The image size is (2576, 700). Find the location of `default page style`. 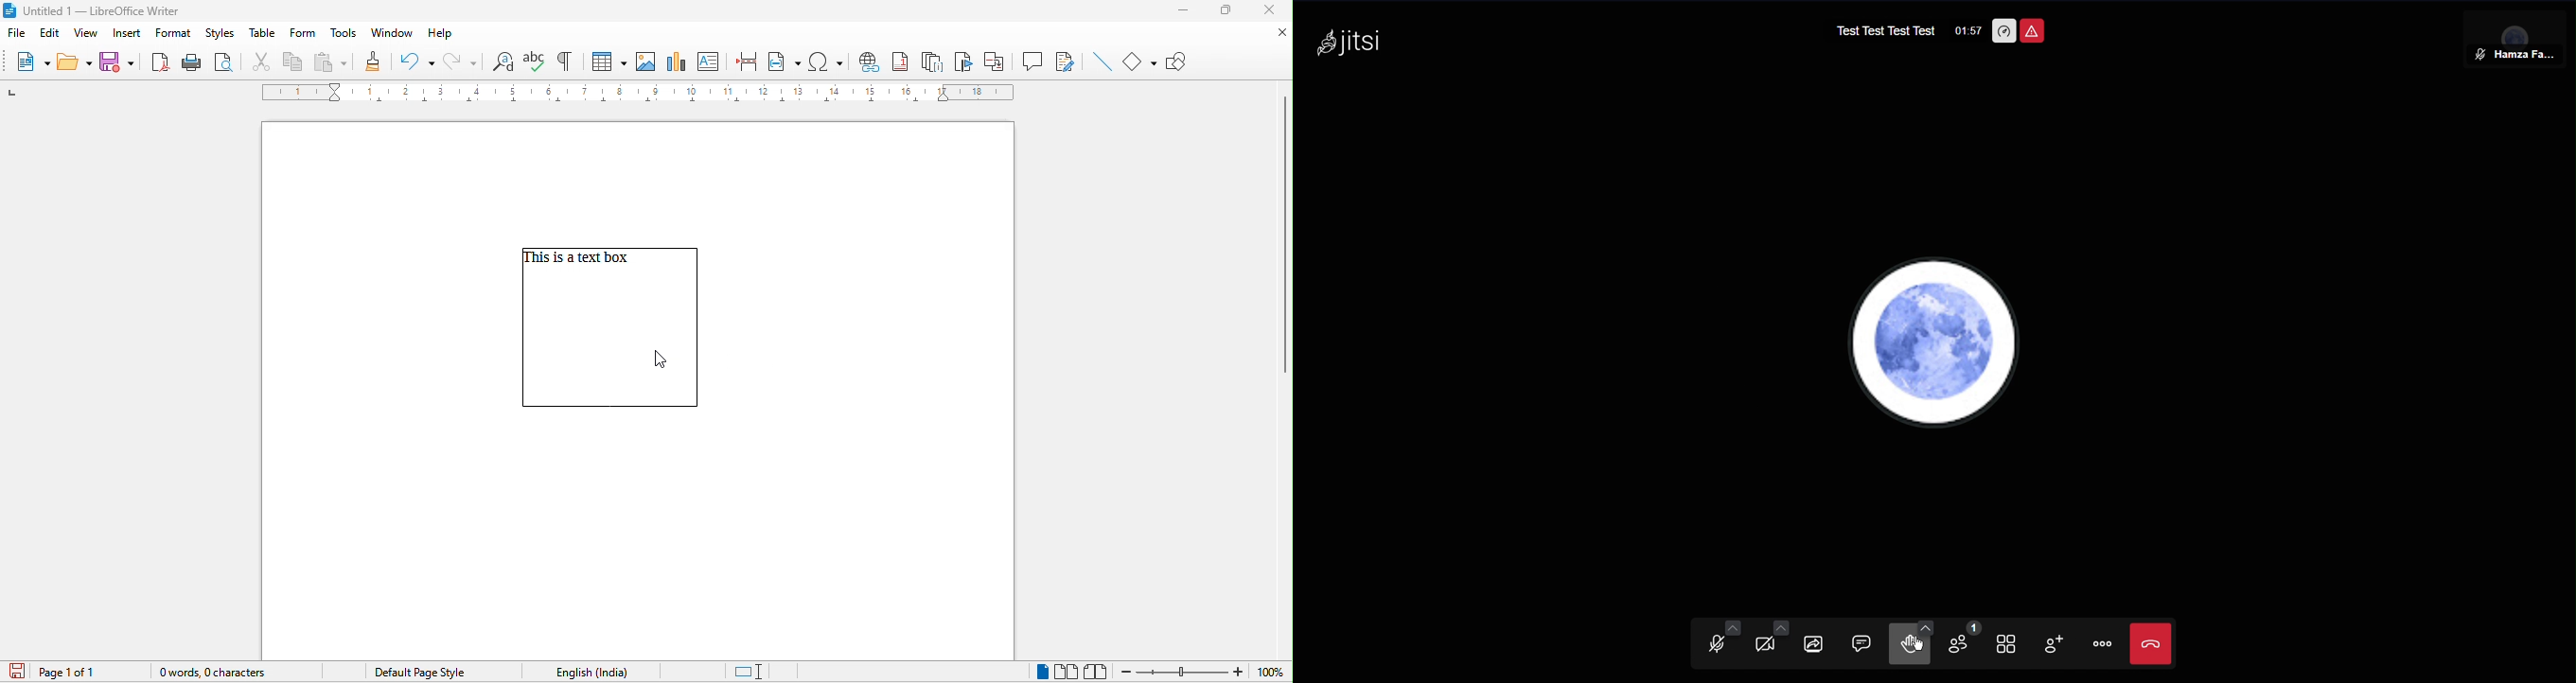

default page style is located at coordinates (415, 674).